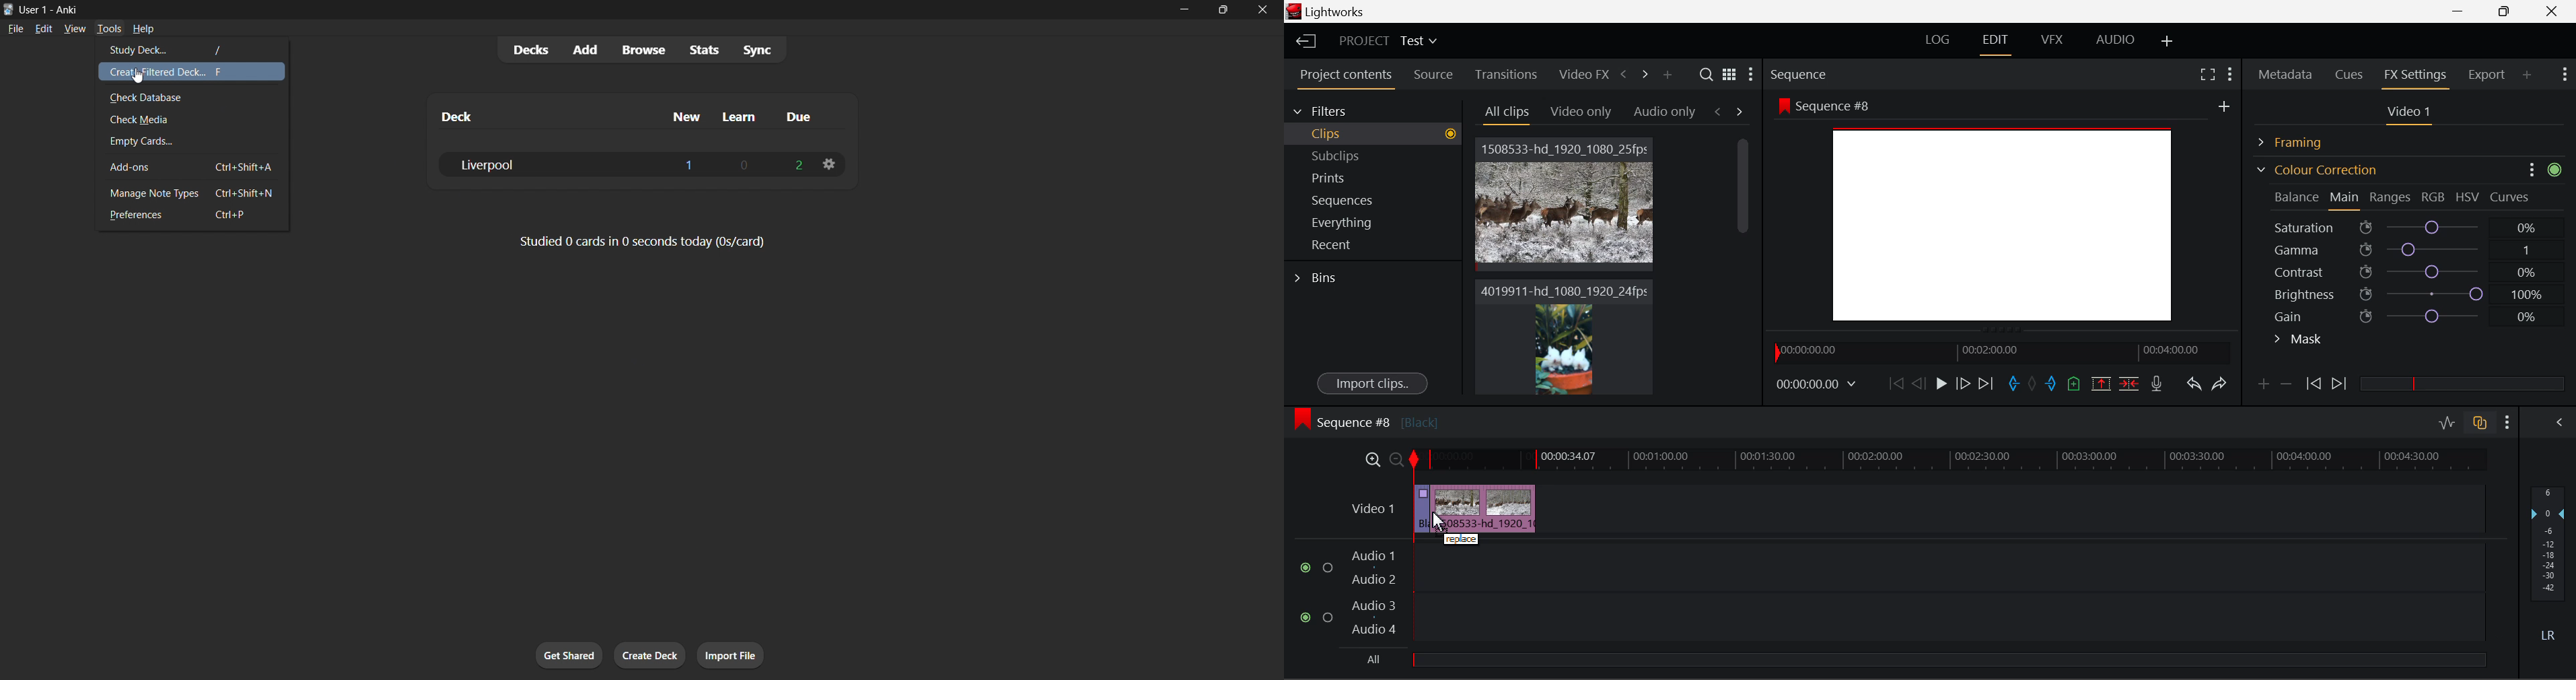 Image resolution: width=2576 pixels, height=700 pixels. Describe the element at coordinates (2407, 225) in the screenshot. I see `Saturation` at that location.